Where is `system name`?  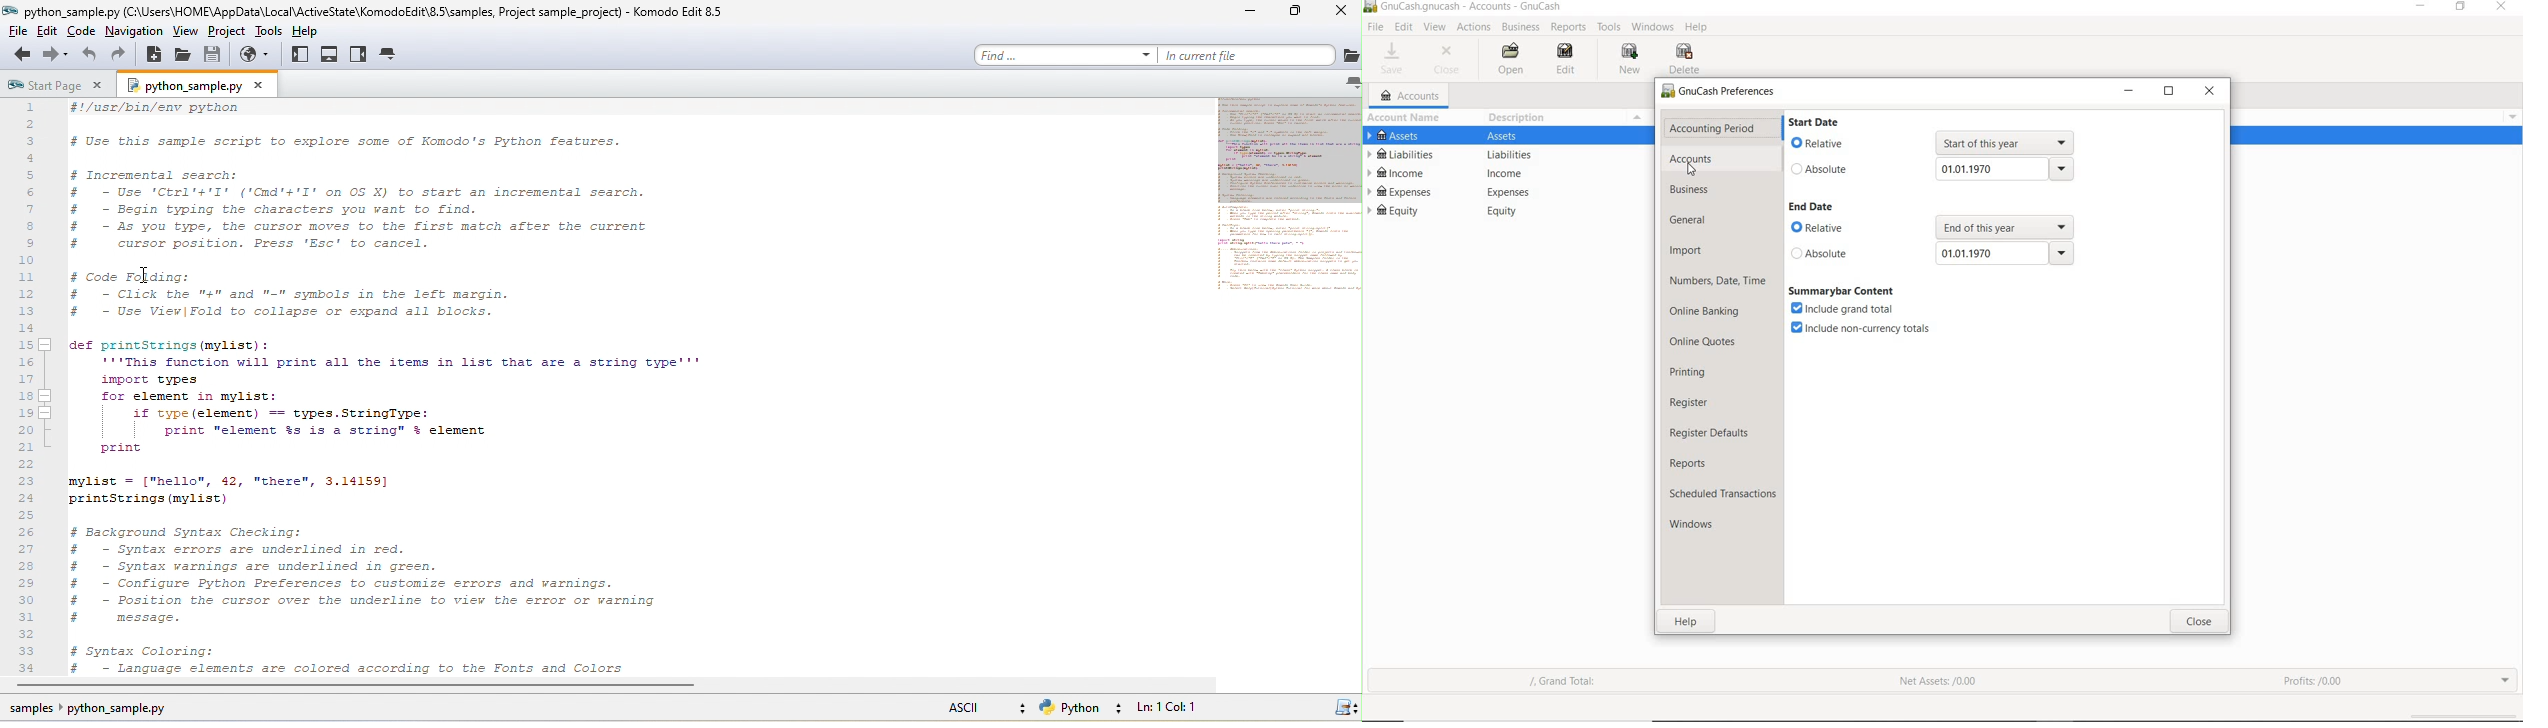
system name is located at coordinates (1472, 8).